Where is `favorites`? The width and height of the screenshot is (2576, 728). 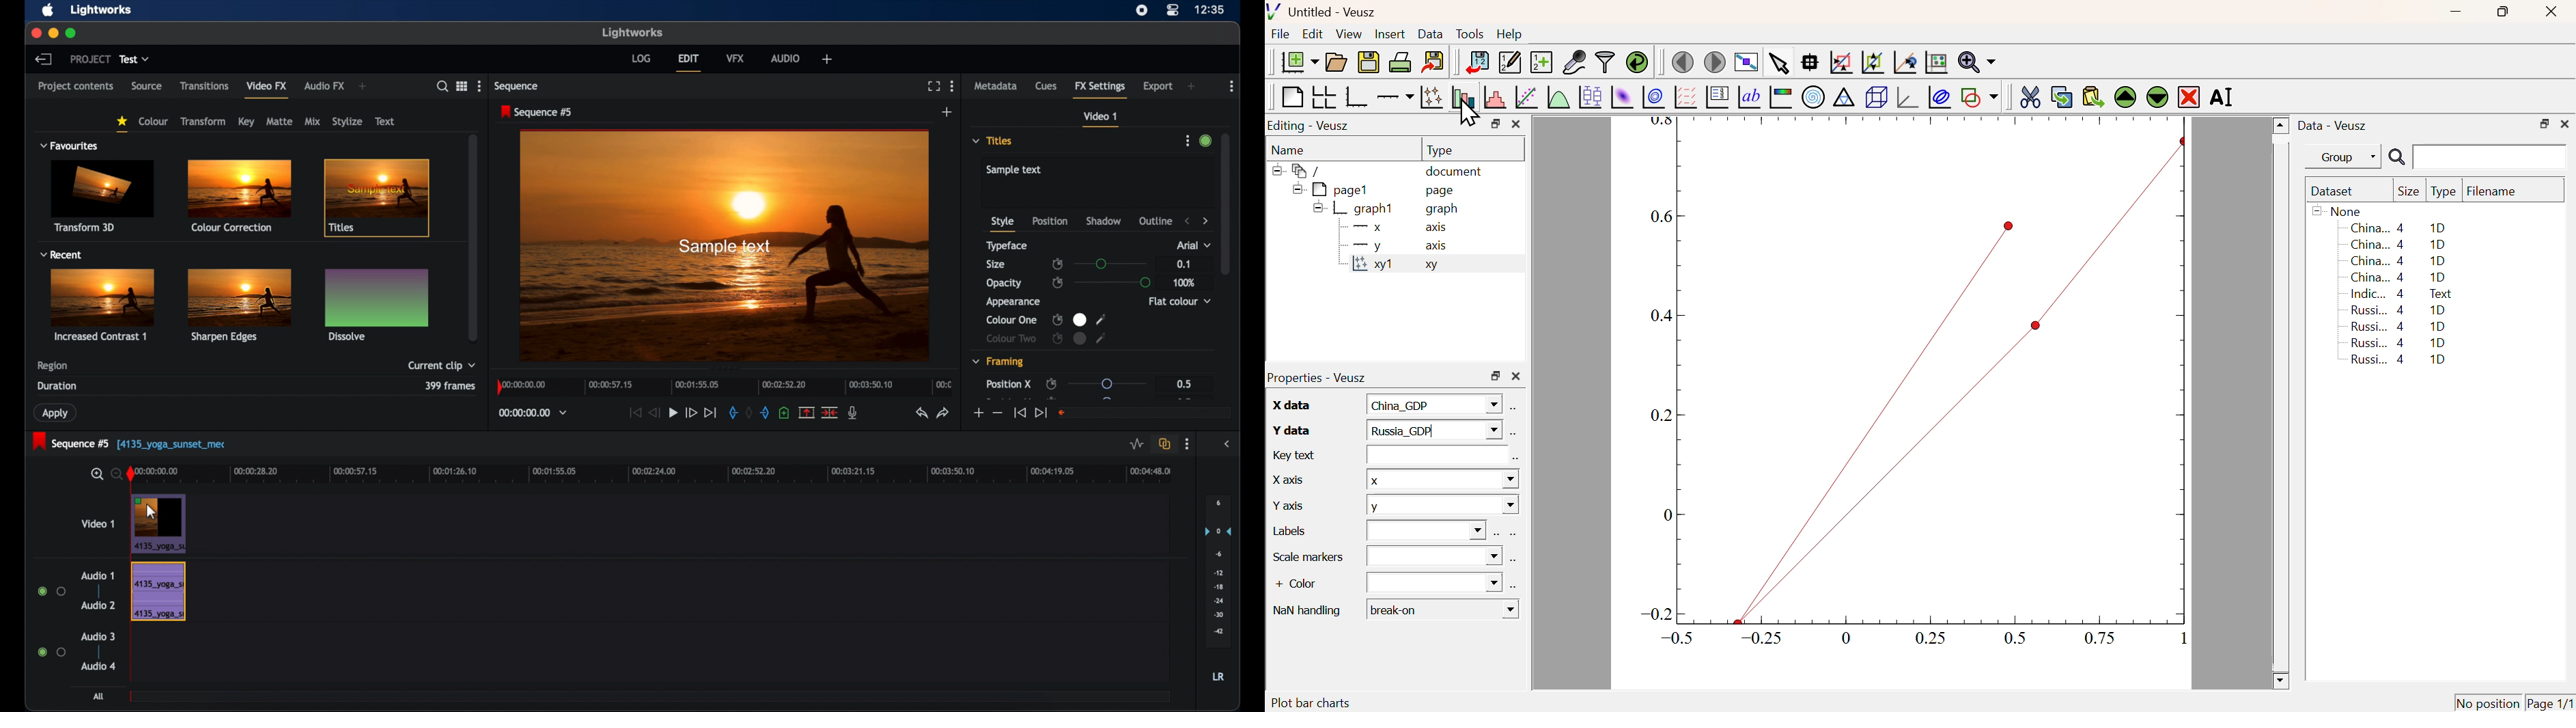
favorites is located at coordinates (122, 124).